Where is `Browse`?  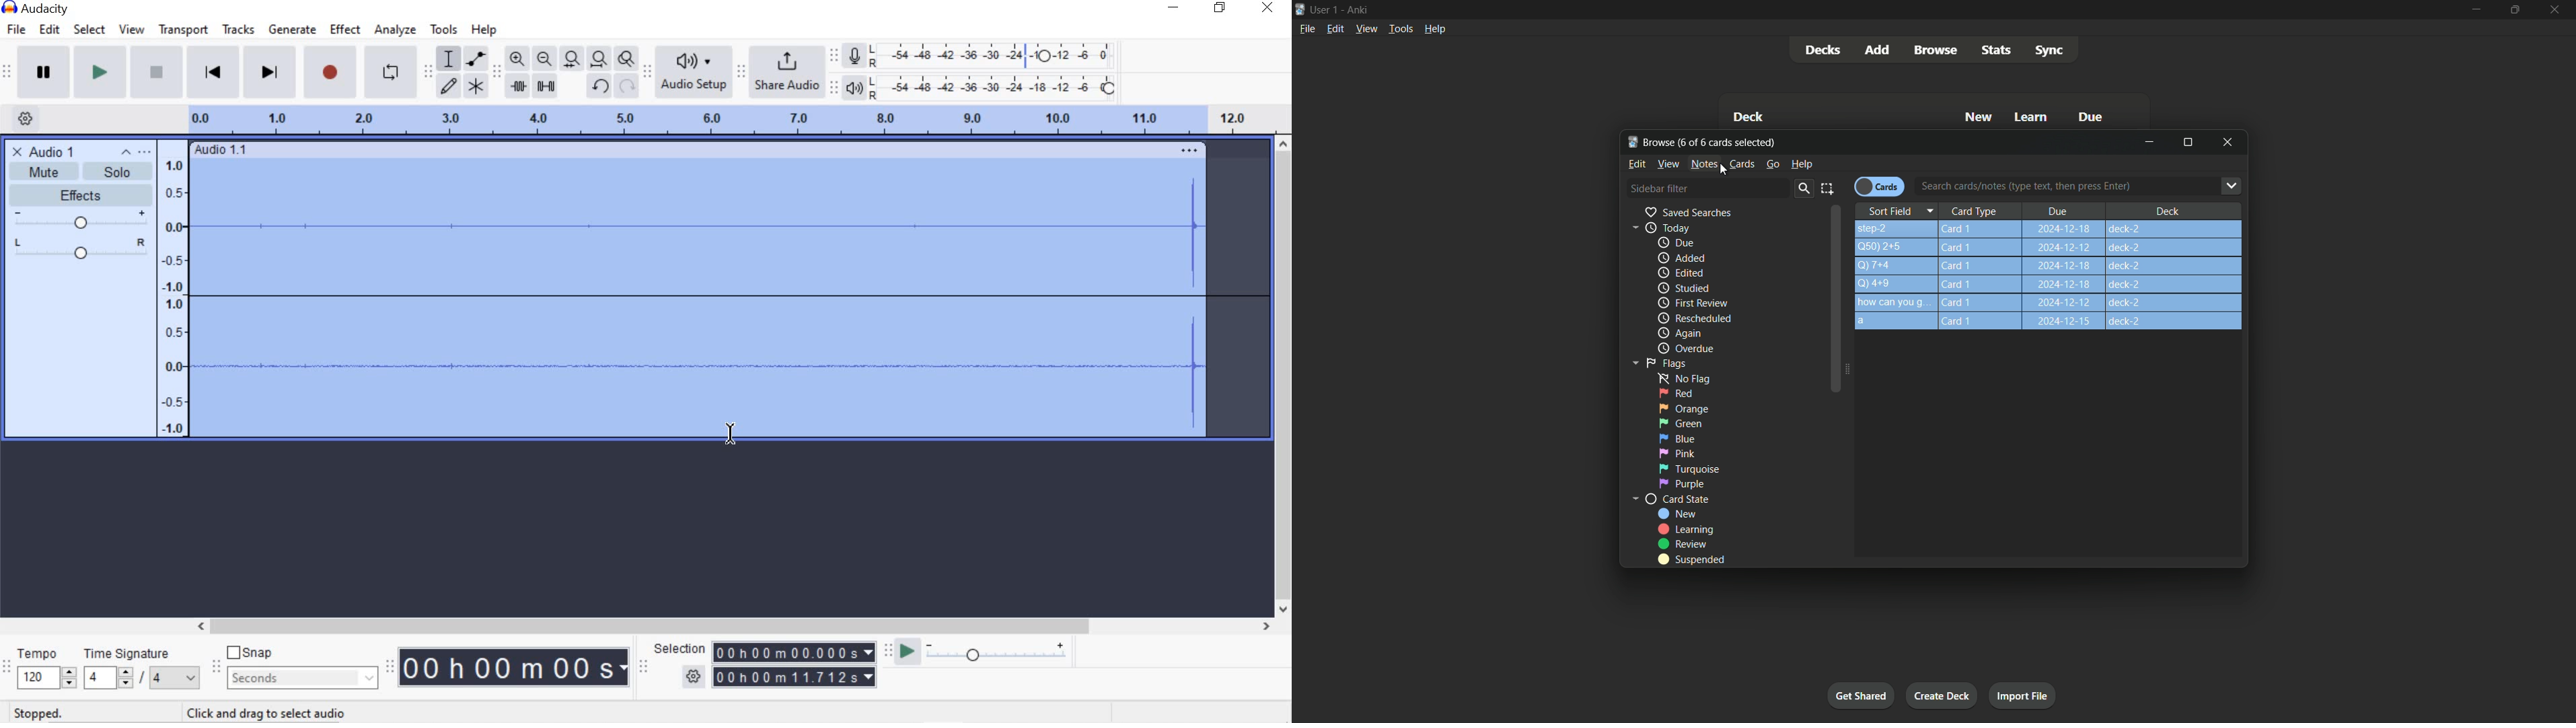
Browse is located at coordinates (1652, 141).